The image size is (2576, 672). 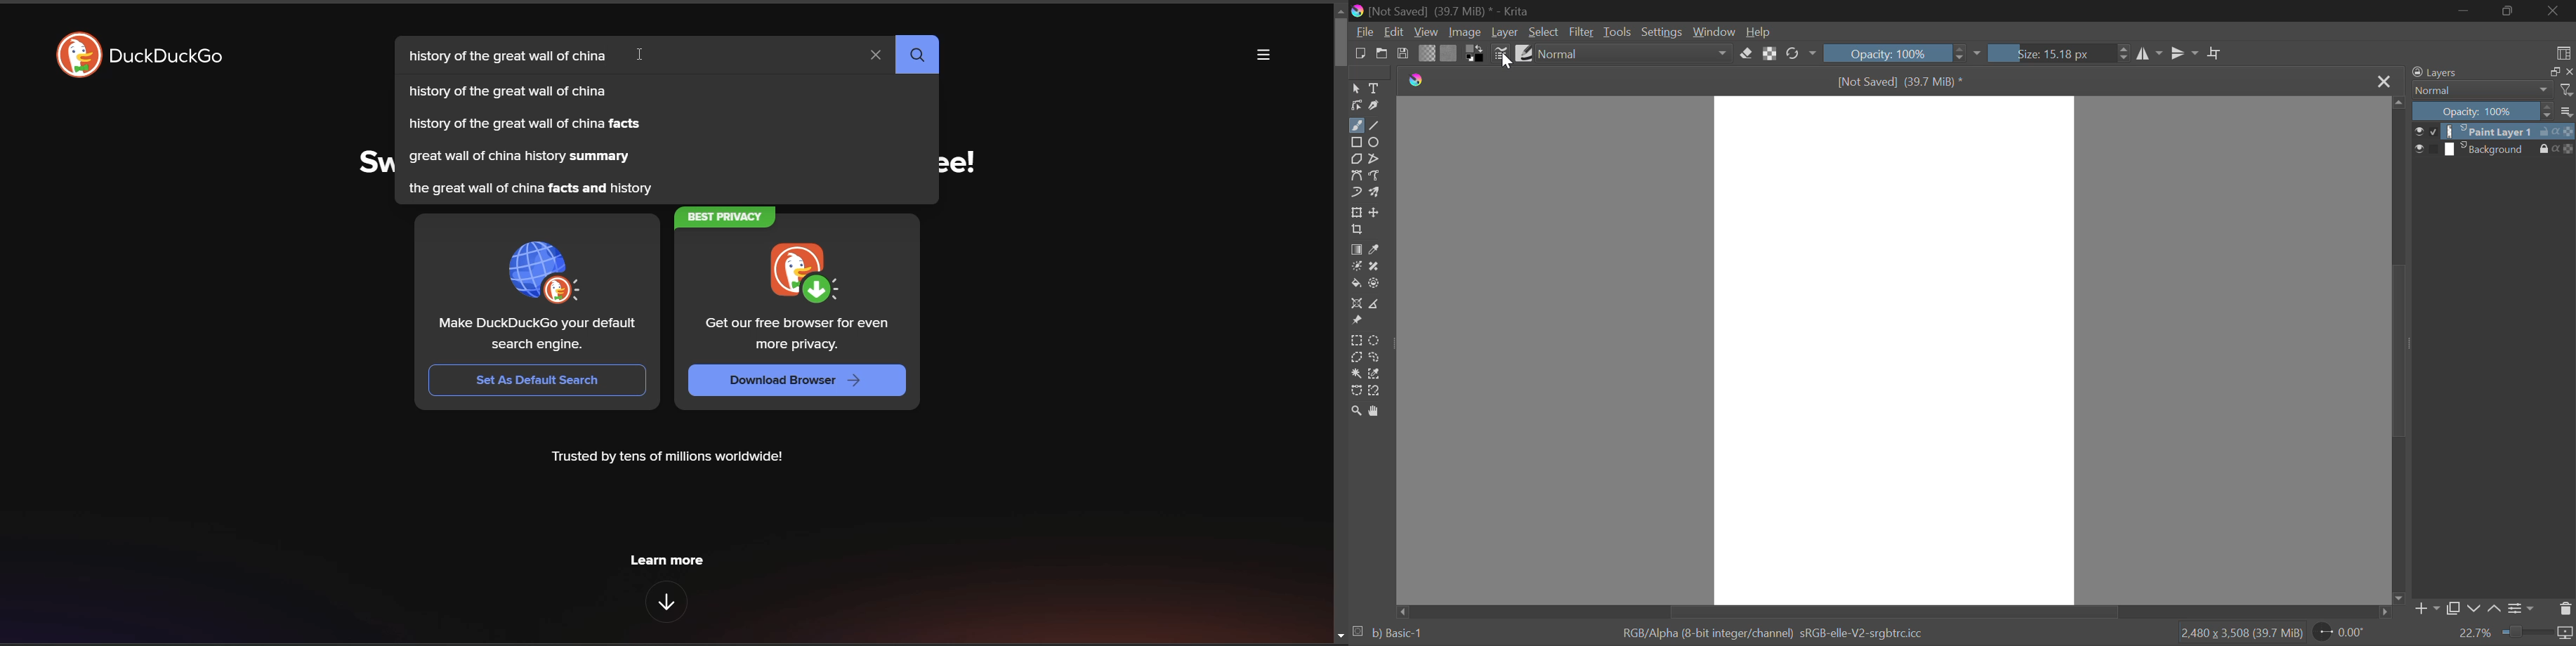 I want to click on history of the great wall of china, so click(x=513, y=94).